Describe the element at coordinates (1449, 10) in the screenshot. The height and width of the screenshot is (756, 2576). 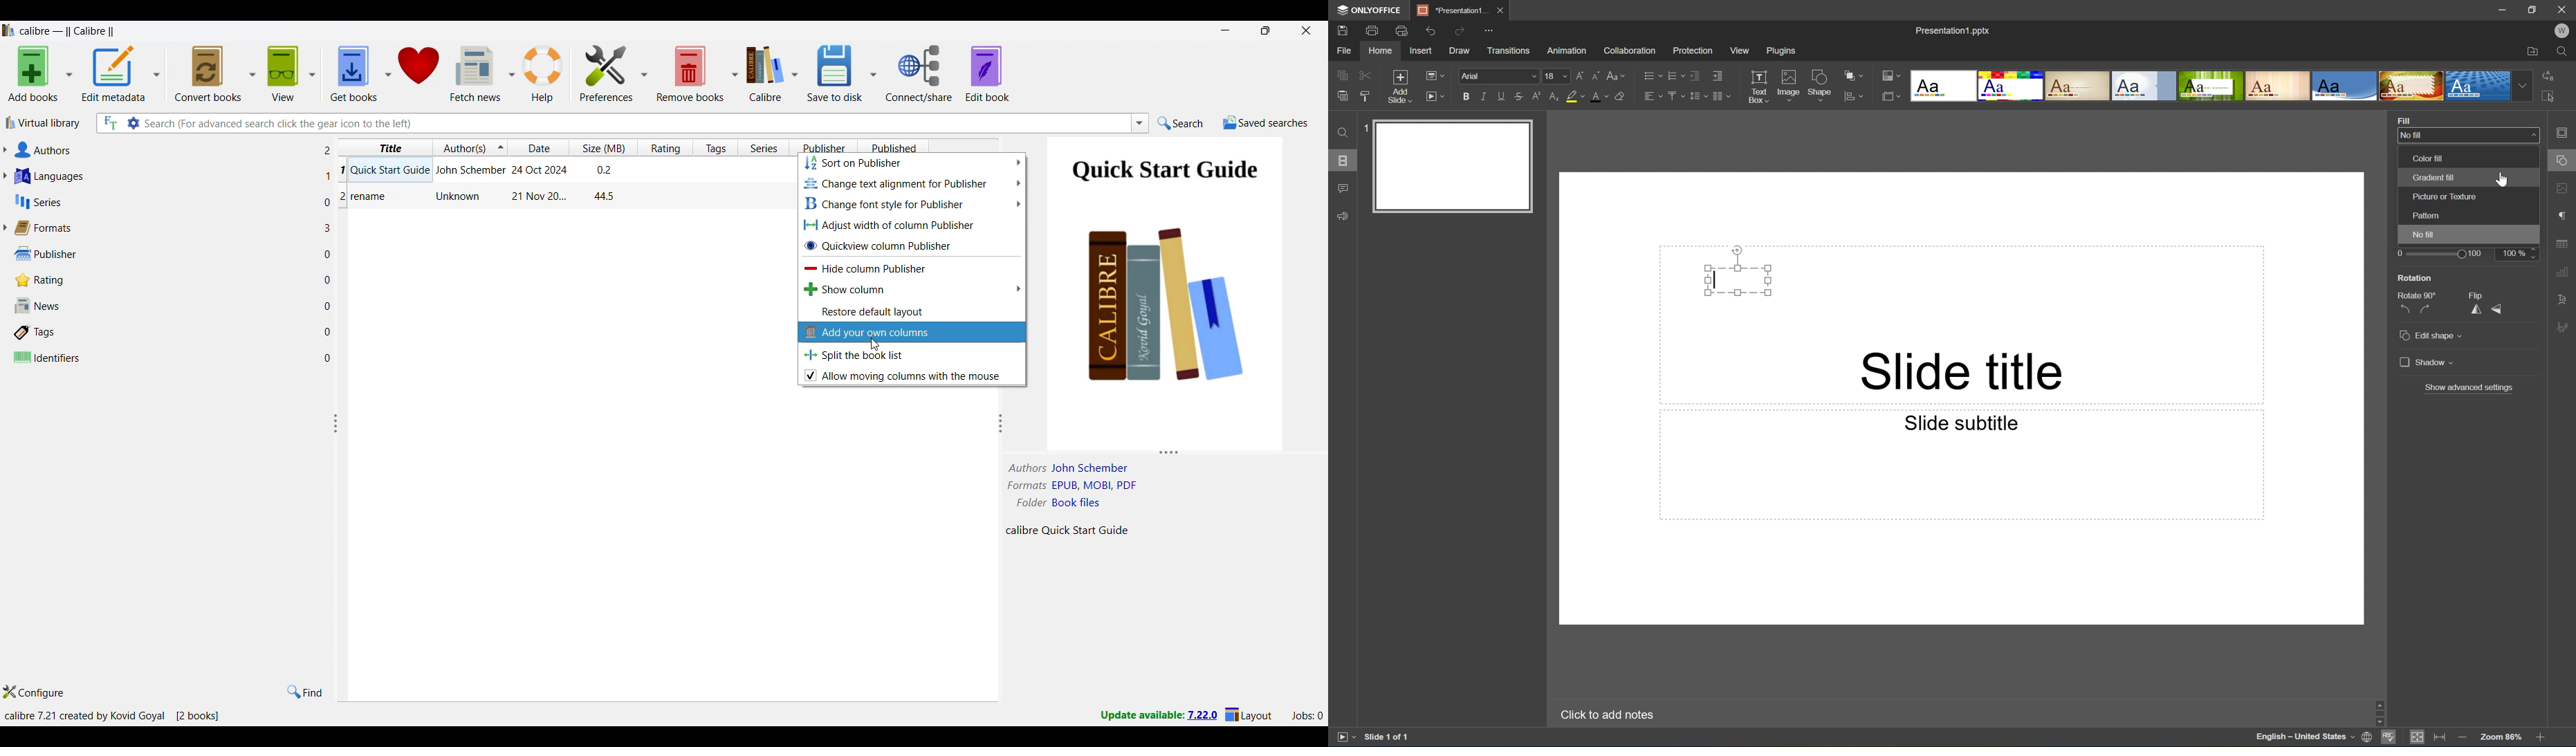
I see `Presentation1...` at that location.